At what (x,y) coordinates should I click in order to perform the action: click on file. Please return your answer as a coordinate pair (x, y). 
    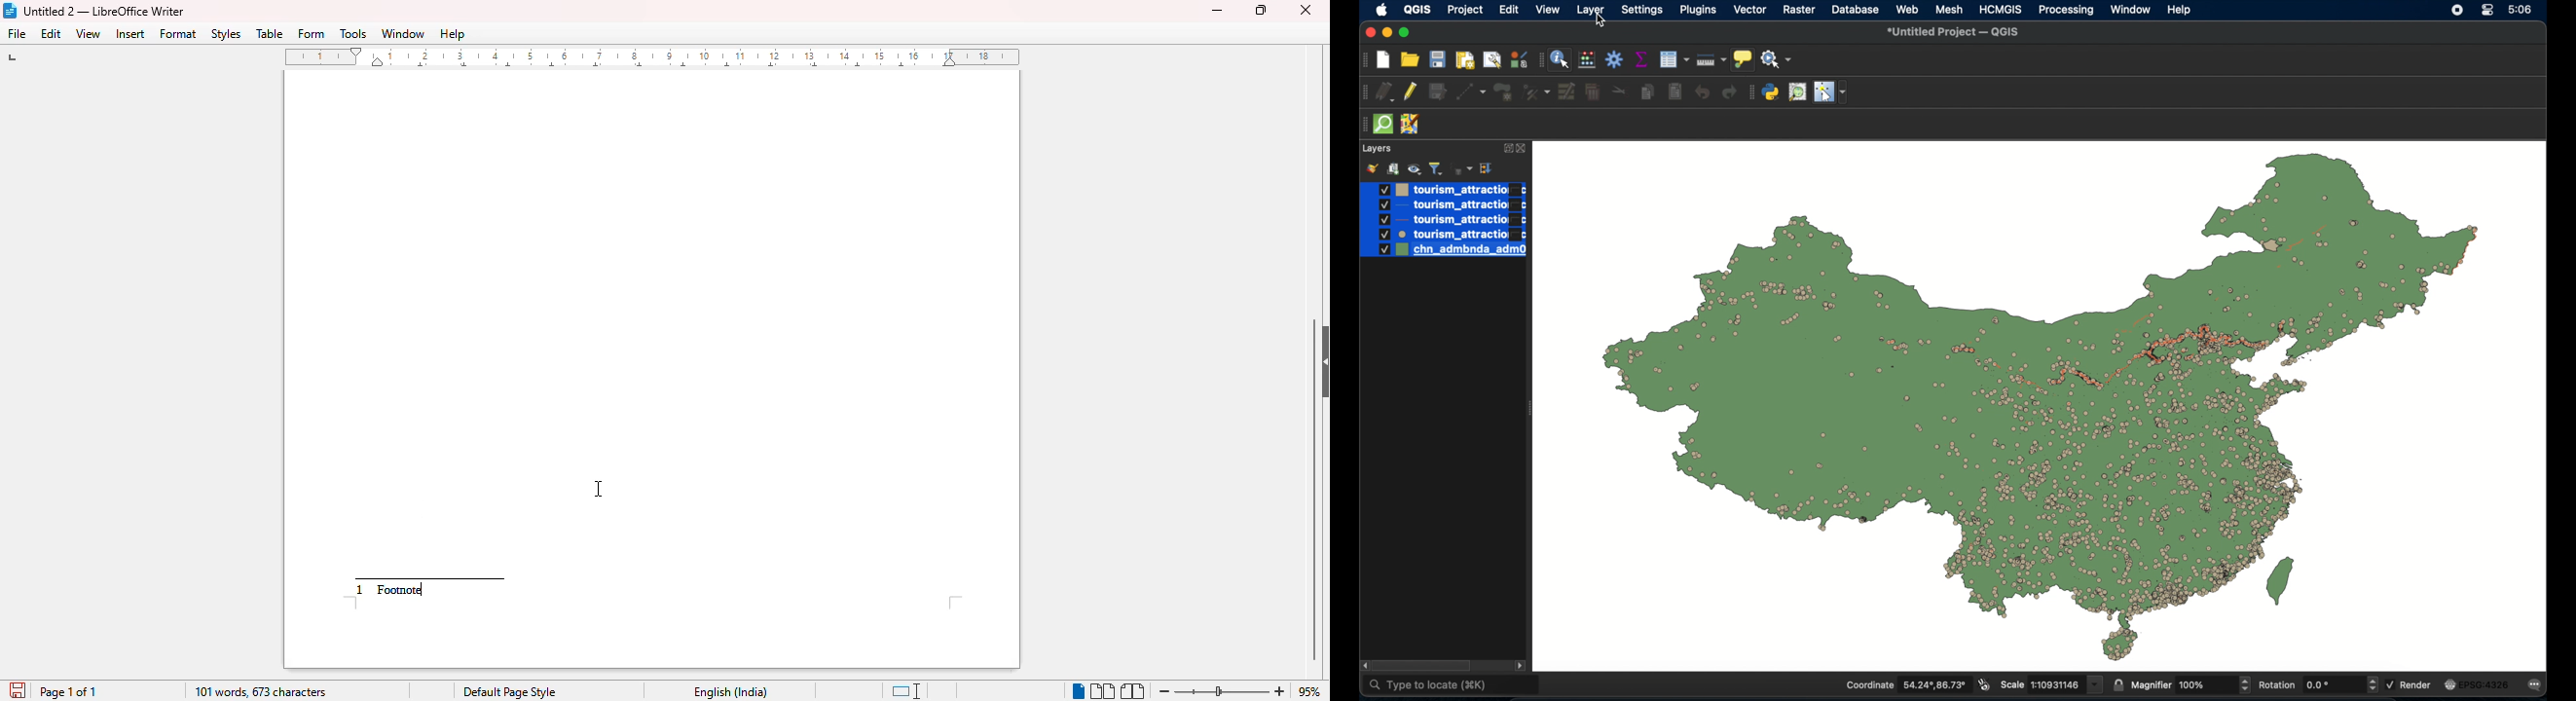
    Looking at the image, I should click on (18, 33).